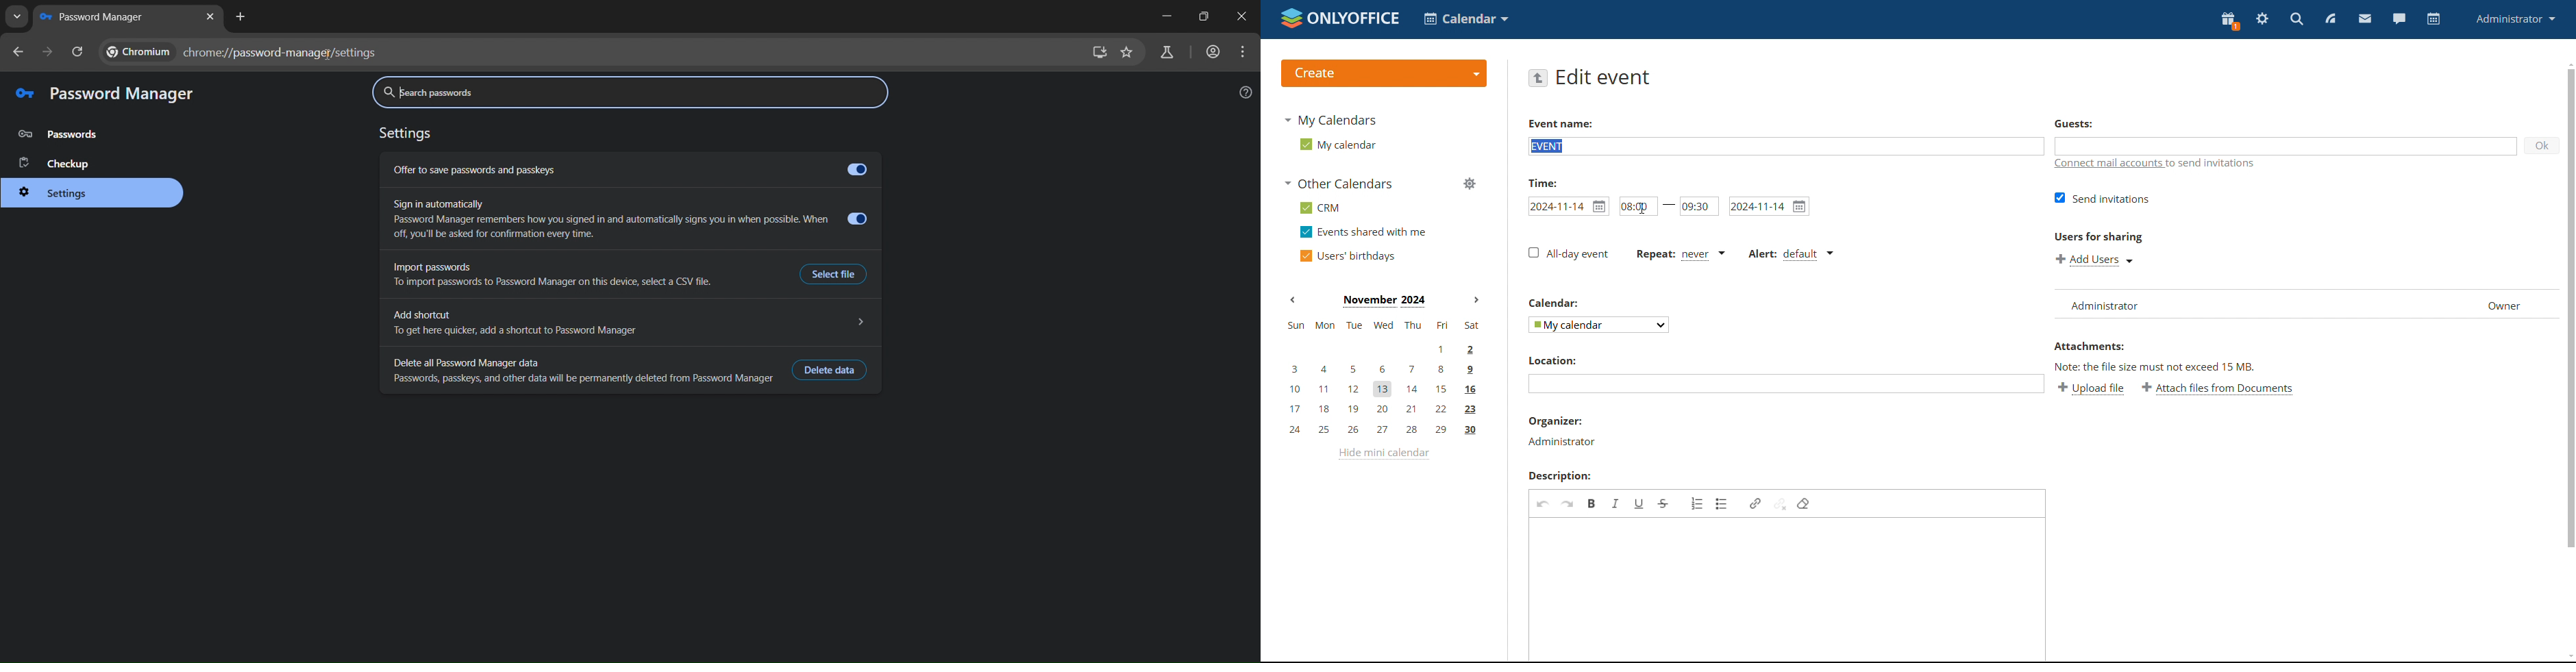  Describe the element at coordinates (1542, 503) in the screenshot. I see `undo` at that location.